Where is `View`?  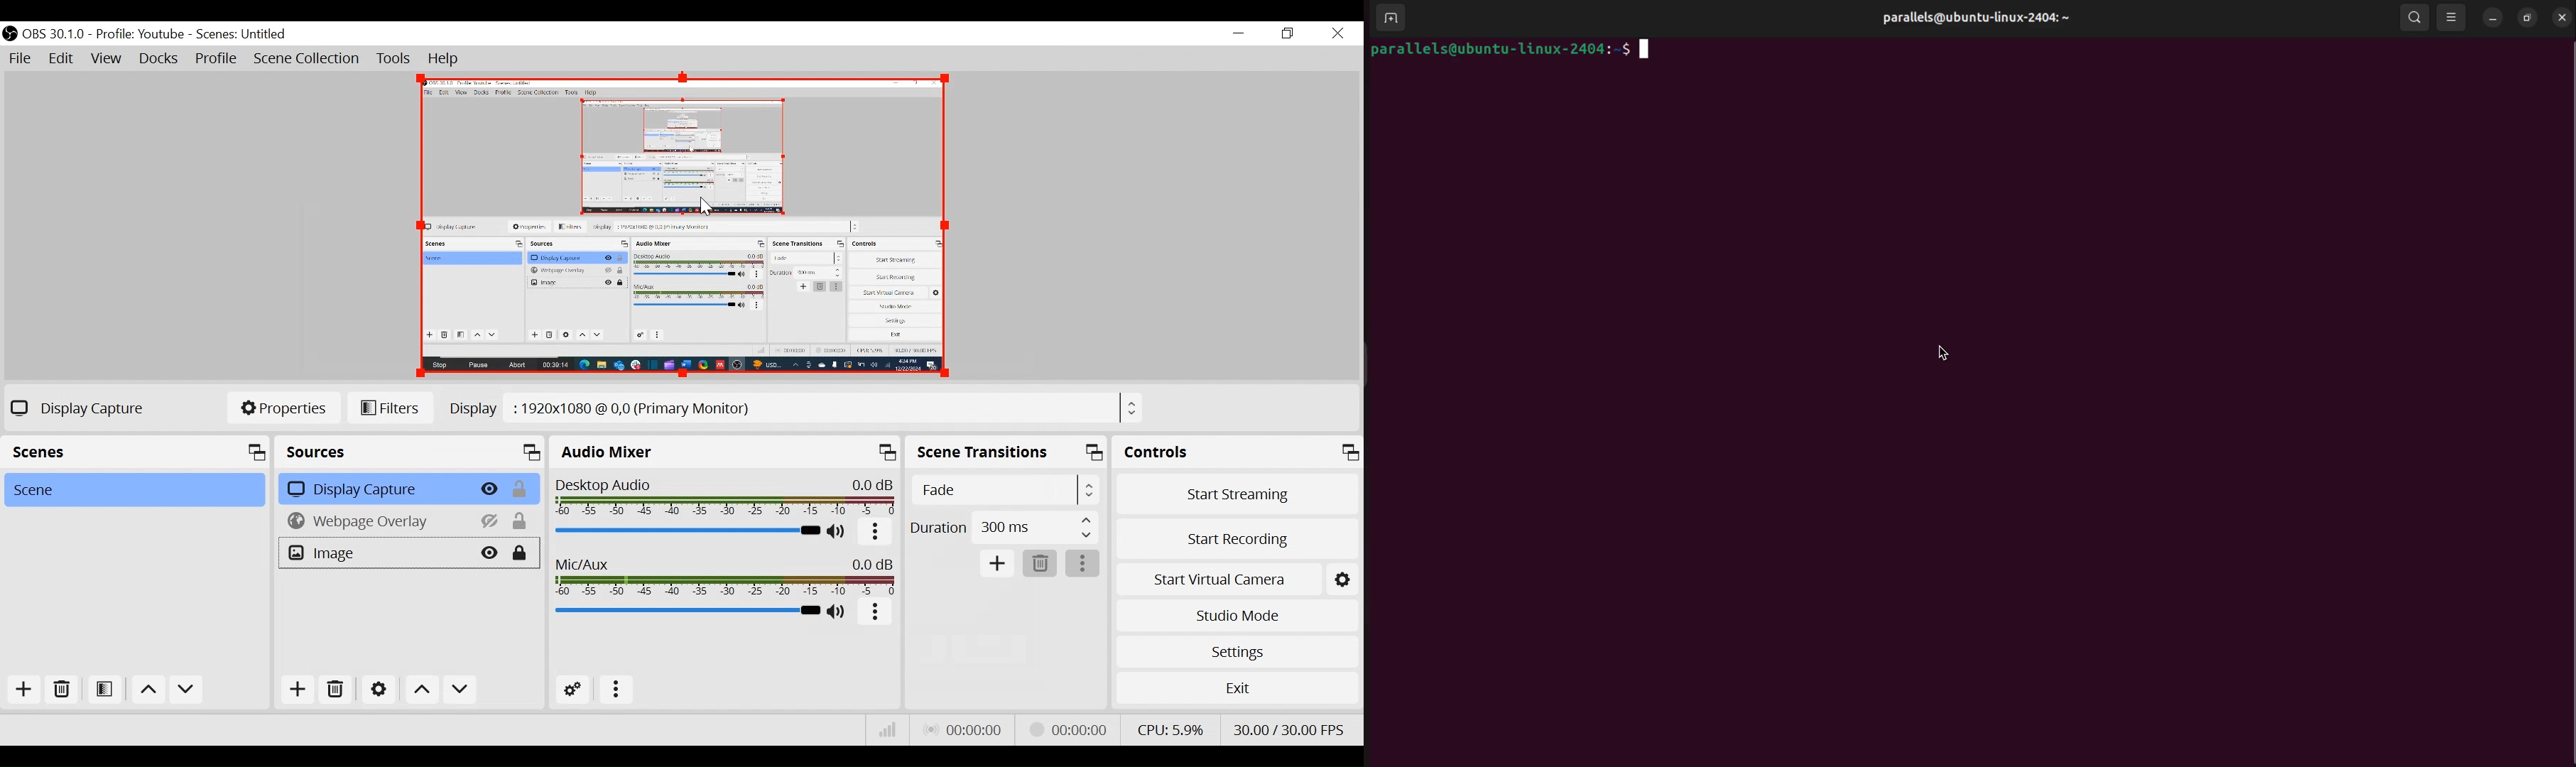 View is located at coordinates (106, 59).